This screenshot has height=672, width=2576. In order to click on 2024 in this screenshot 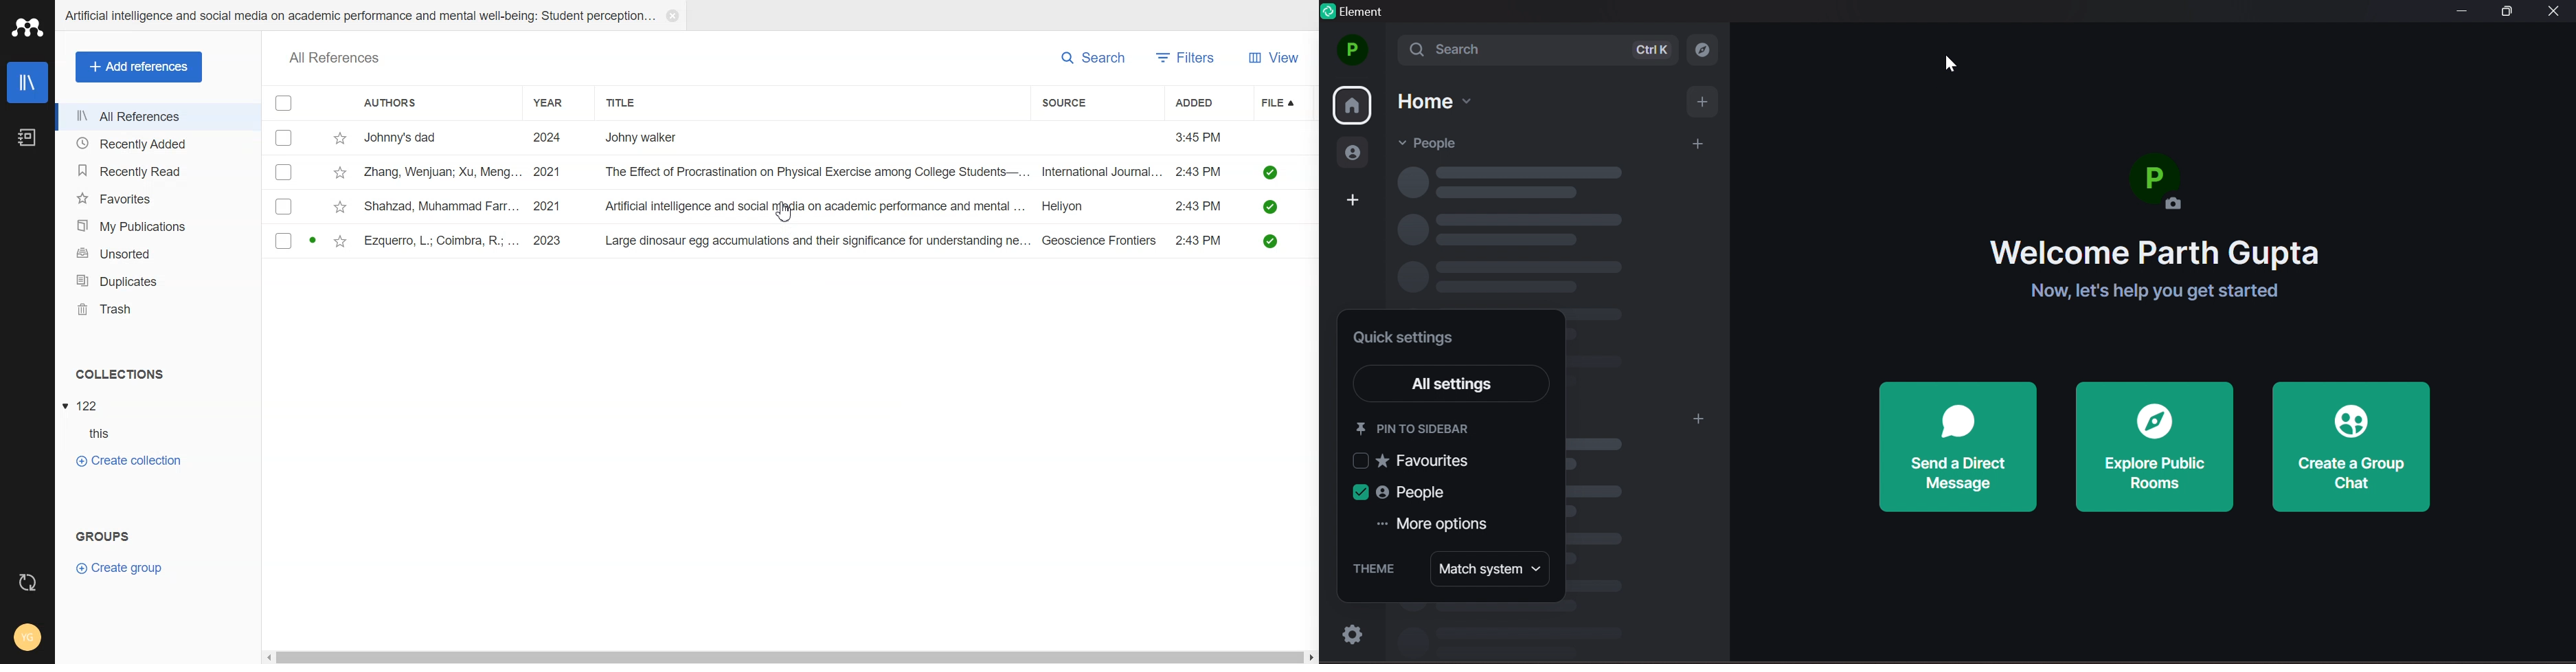, I will do `click(548, 138)`.